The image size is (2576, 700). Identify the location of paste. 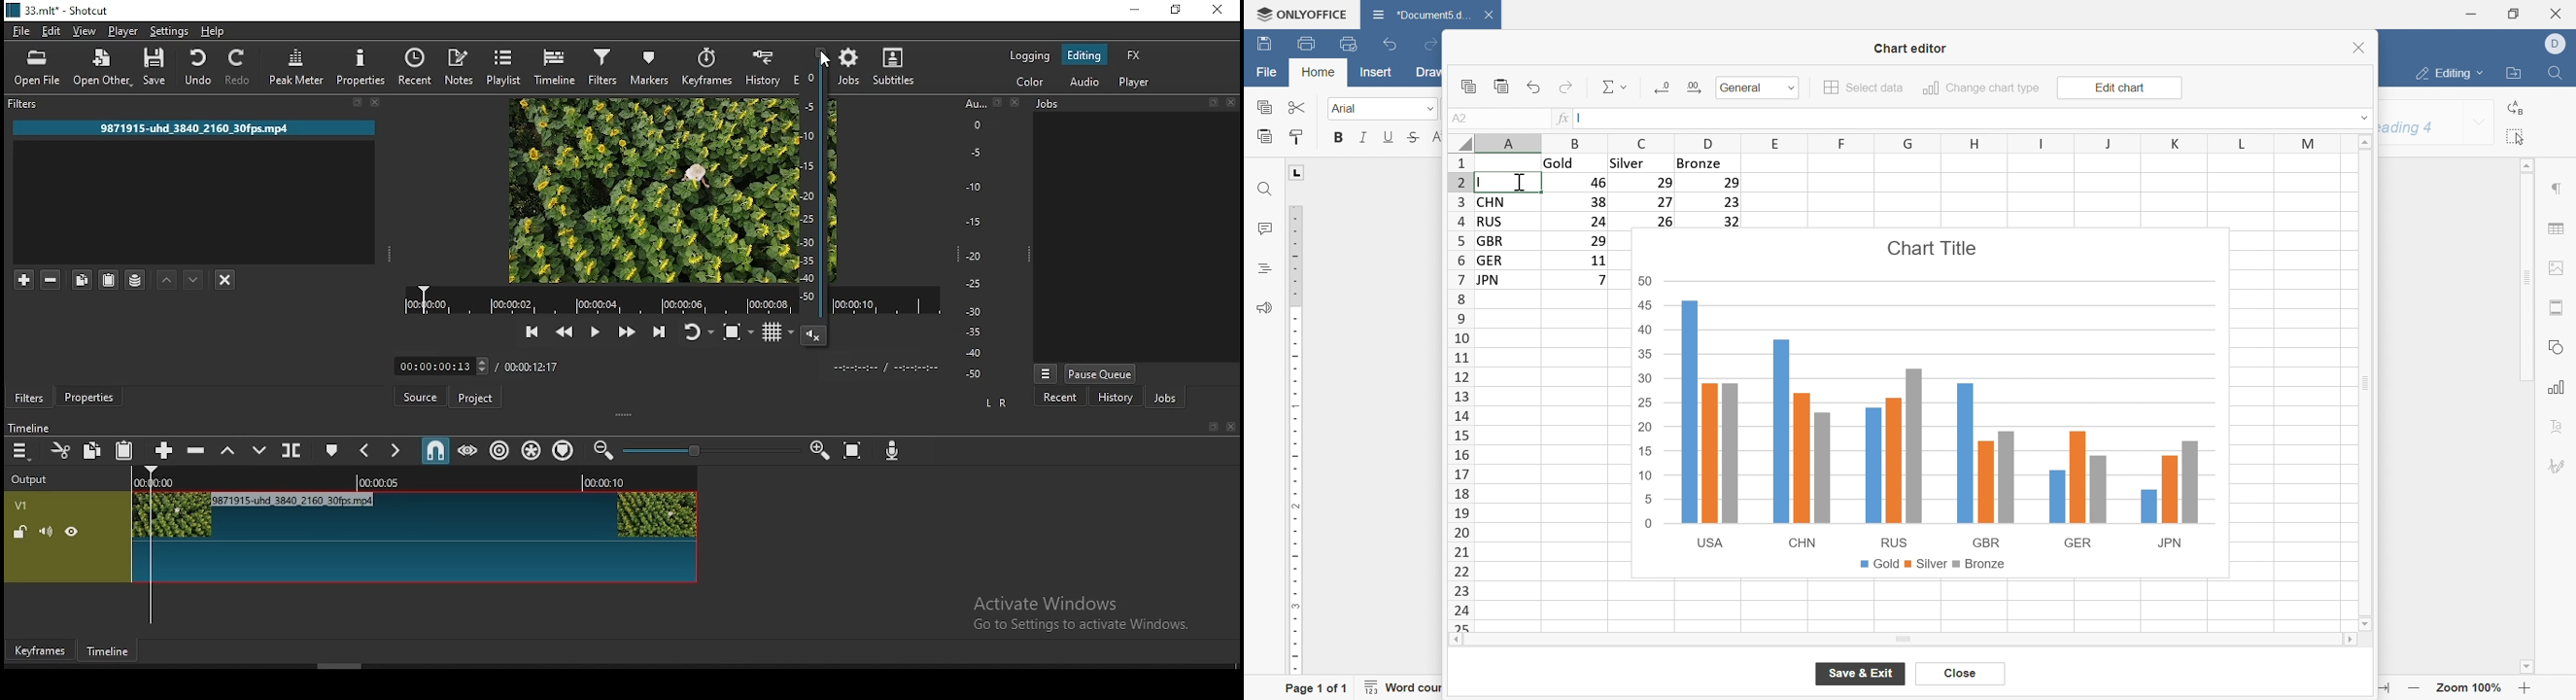
(1264, 136).